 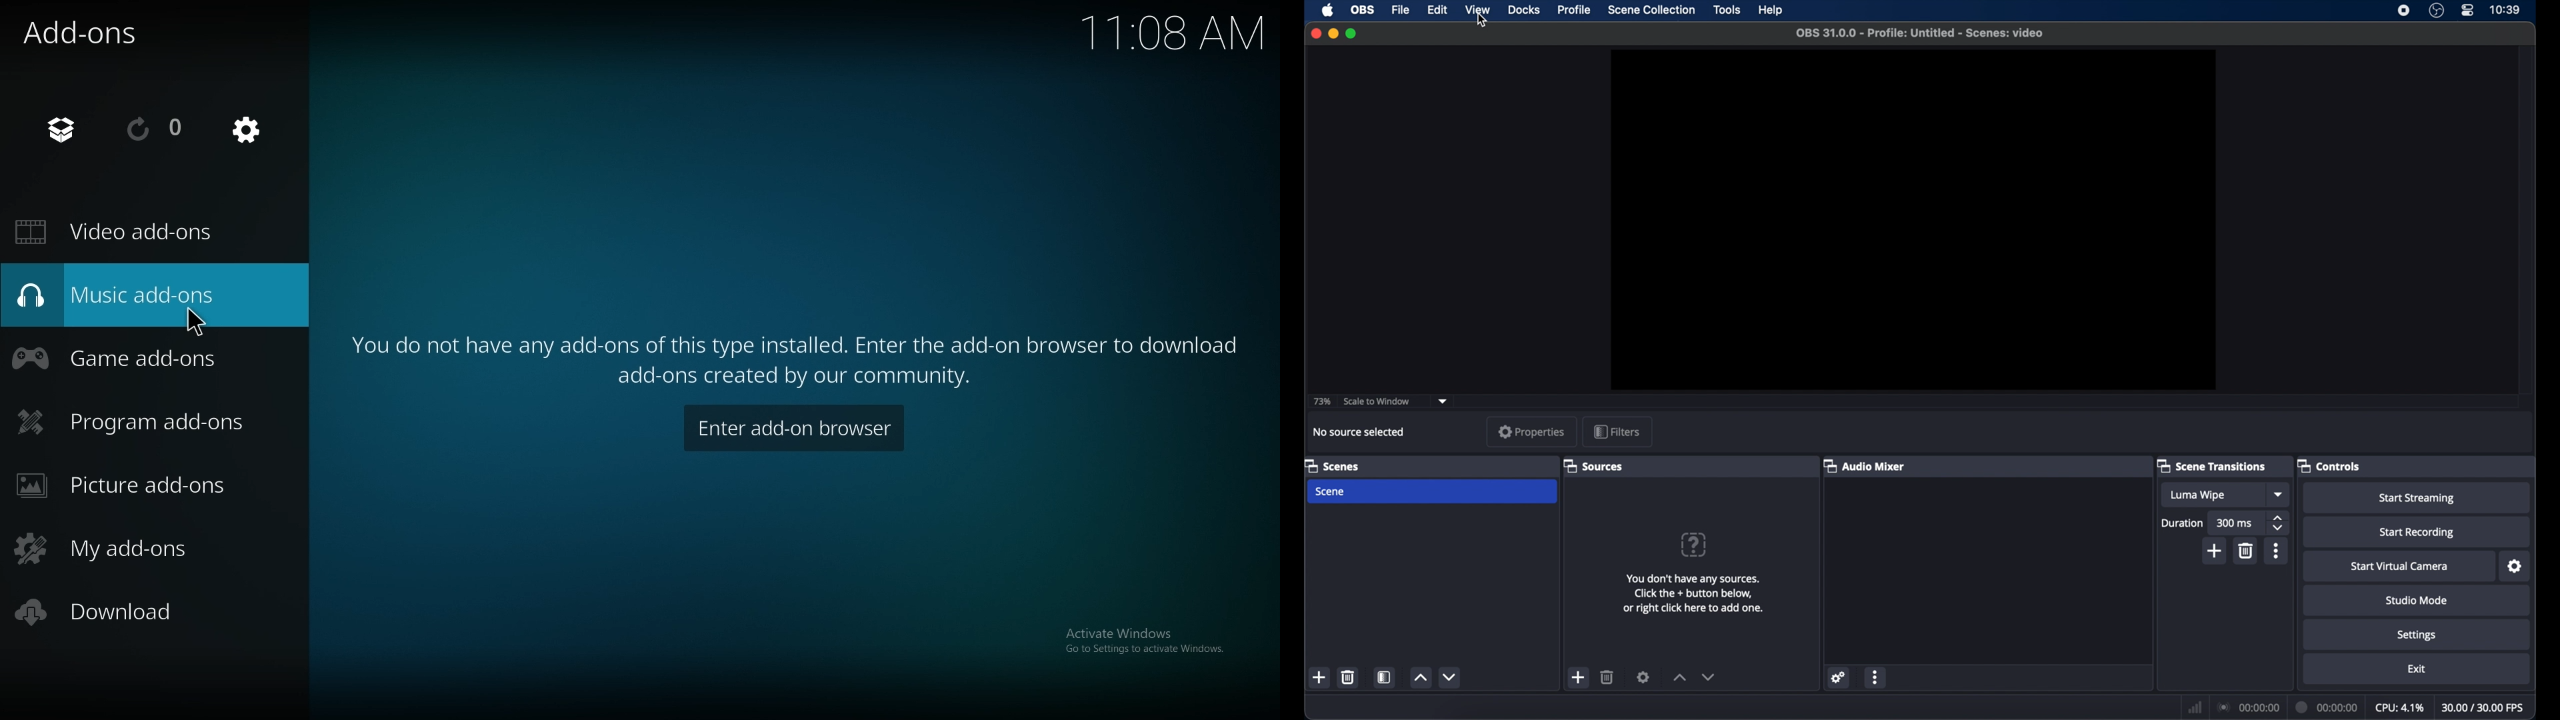 What do you see at coordinates (1353, 33) in the screenshot?
I see `maximize` at bounding box center [1353, 33].